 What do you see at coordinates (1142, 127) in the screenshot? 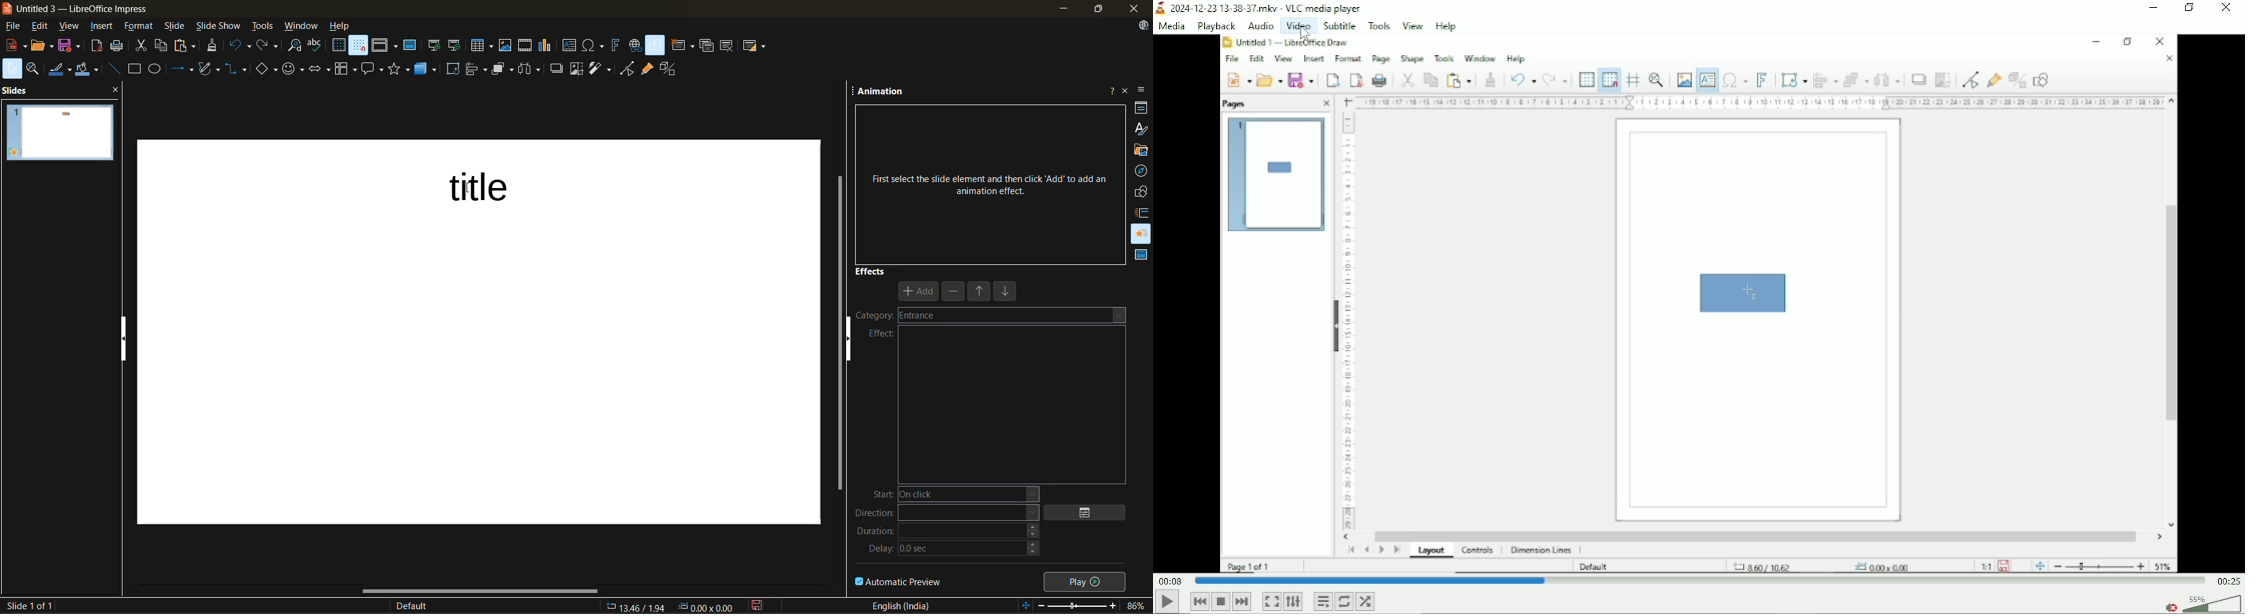
I see `styles` at bounding box center [1142, 127].